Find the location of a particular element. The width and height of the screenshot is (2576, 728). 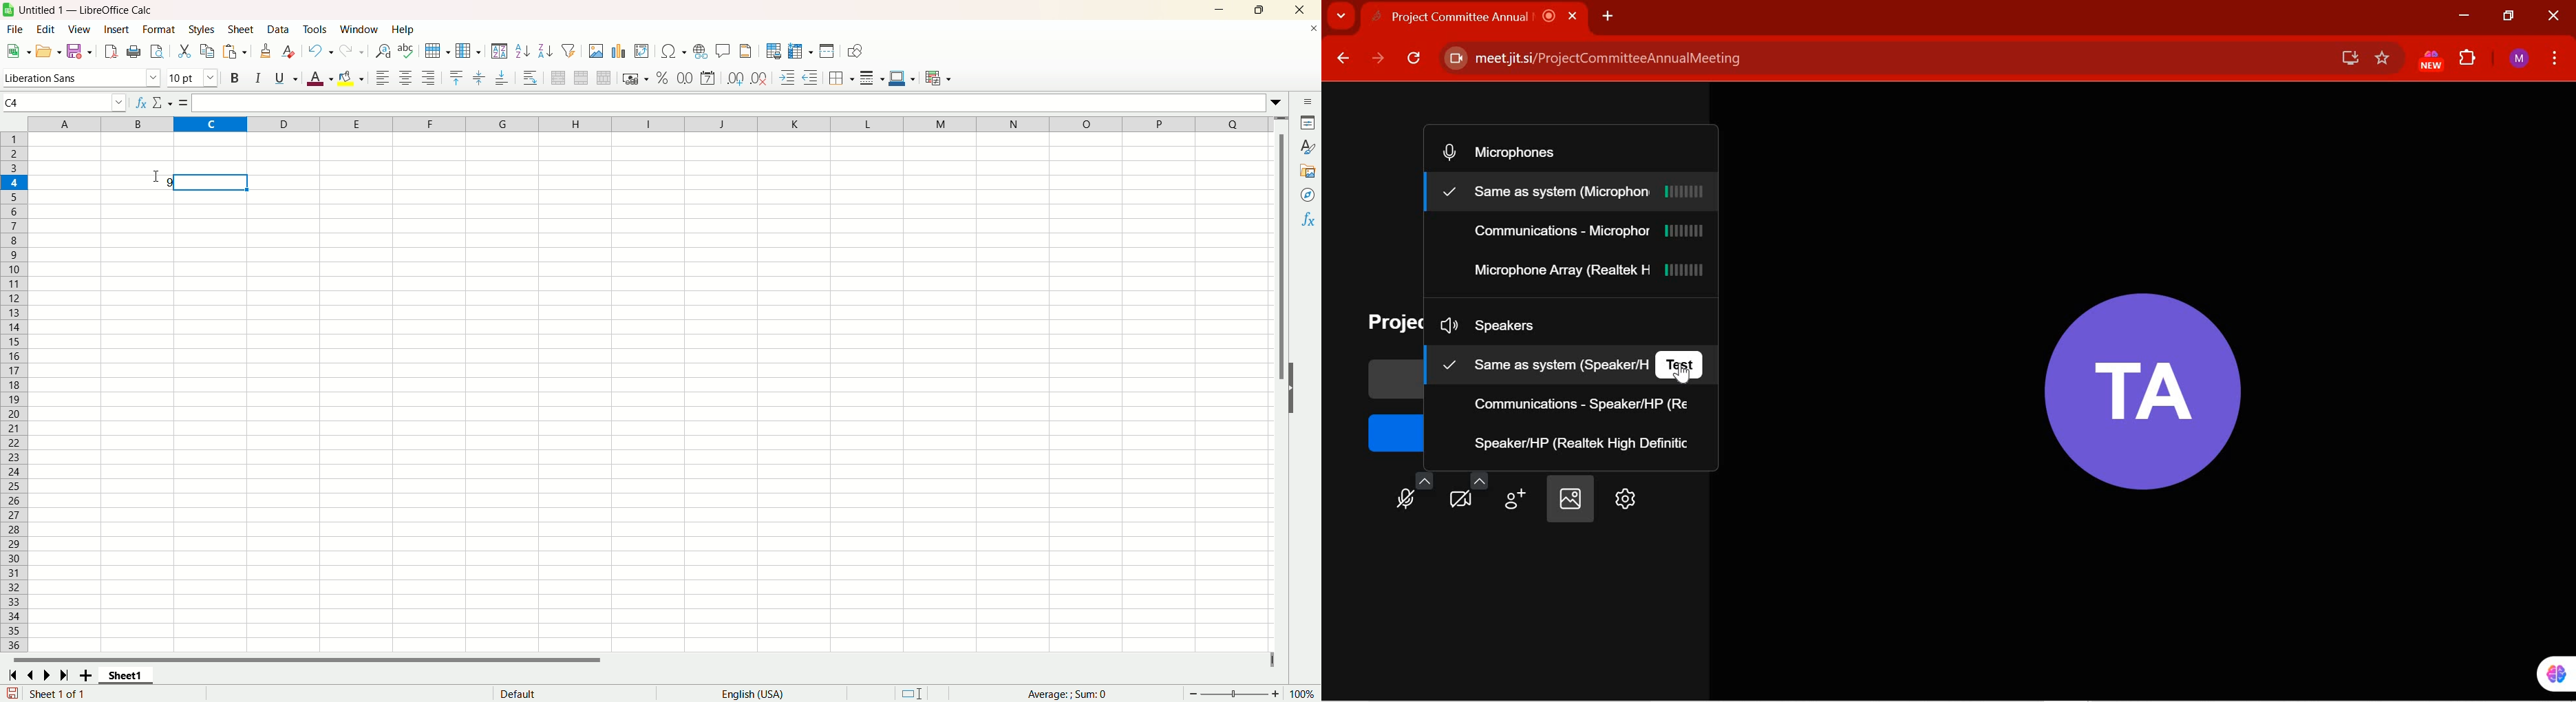

redo is located at coordinates (353, 51).